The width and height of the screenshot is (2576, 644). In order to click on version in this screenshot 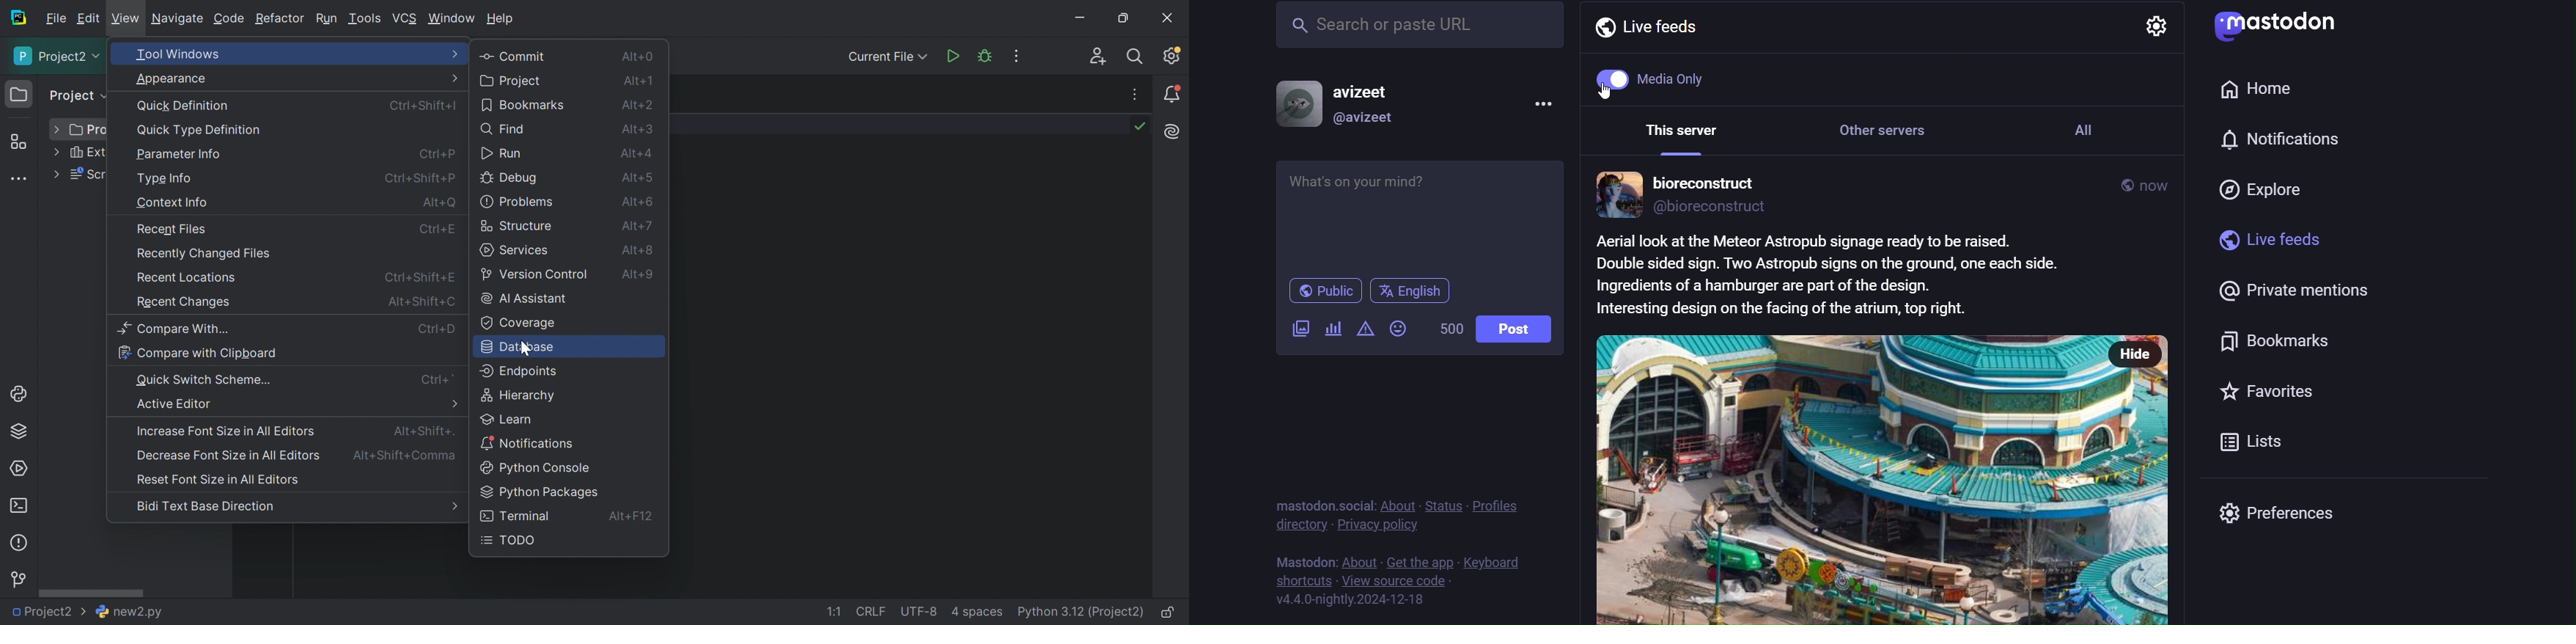, I will do `click(1347, 599)`.